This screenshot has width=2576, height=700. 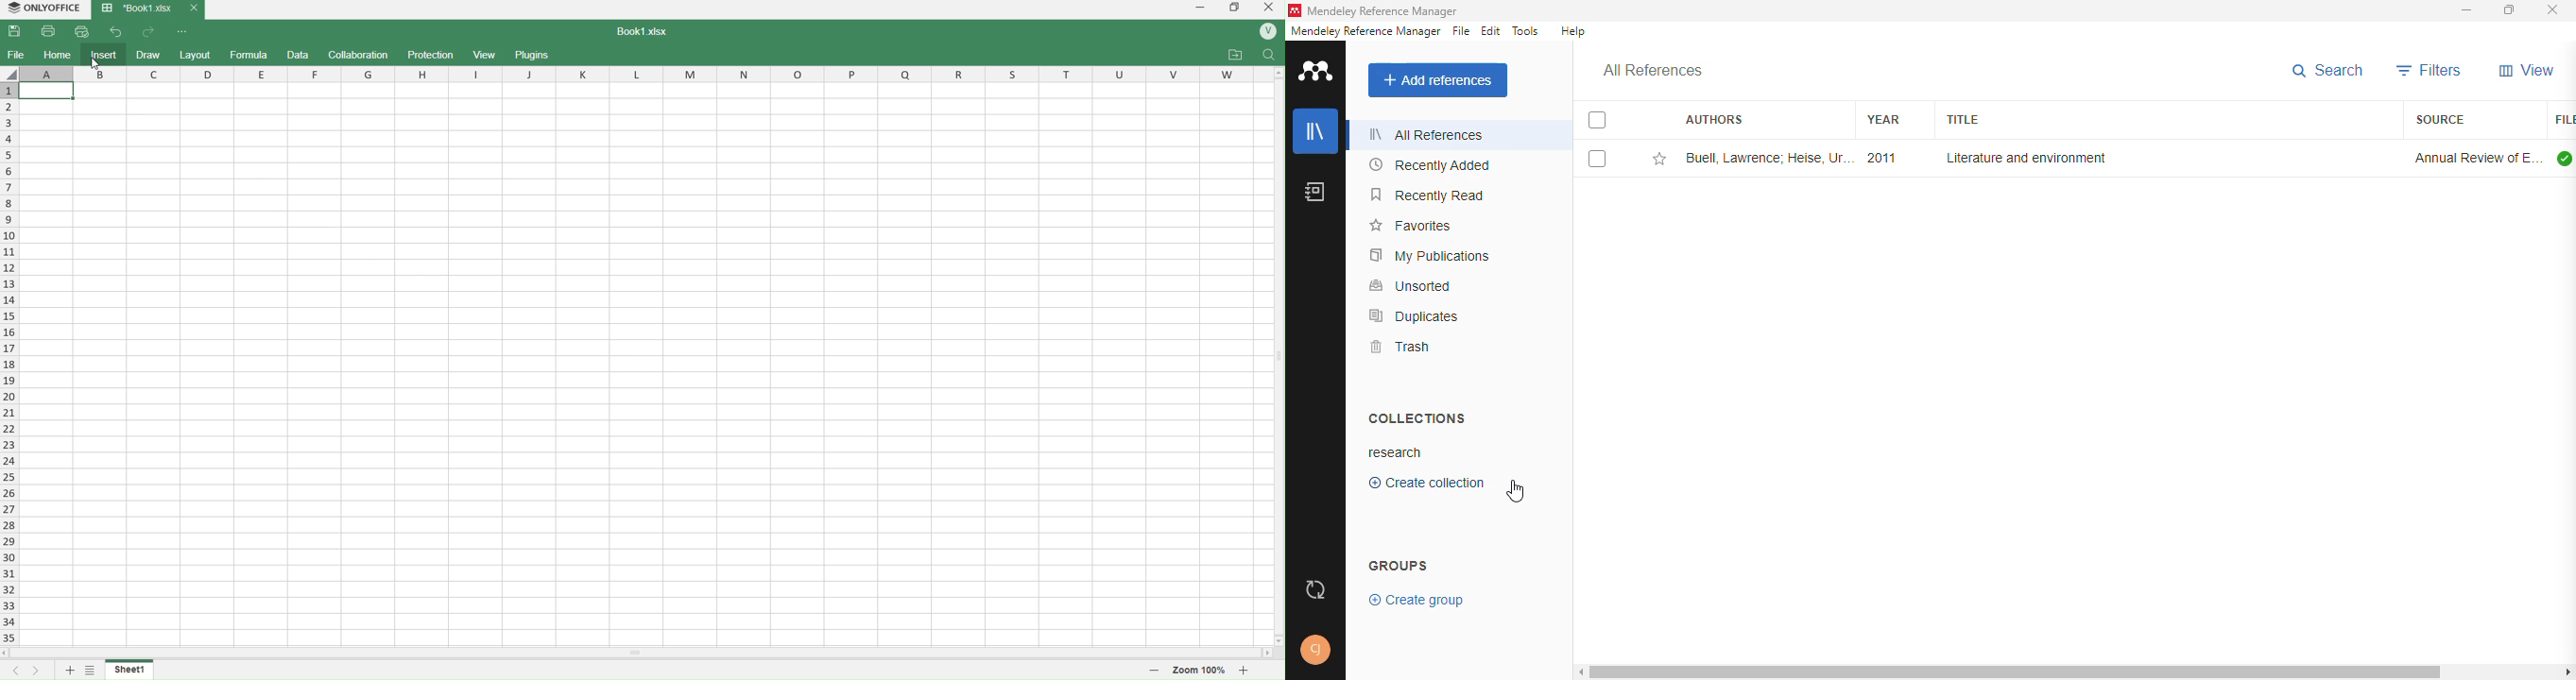 What do you see at coordinates (1598, 120) in the screenshot?
I see `select` at bounding box center [1598, 120].